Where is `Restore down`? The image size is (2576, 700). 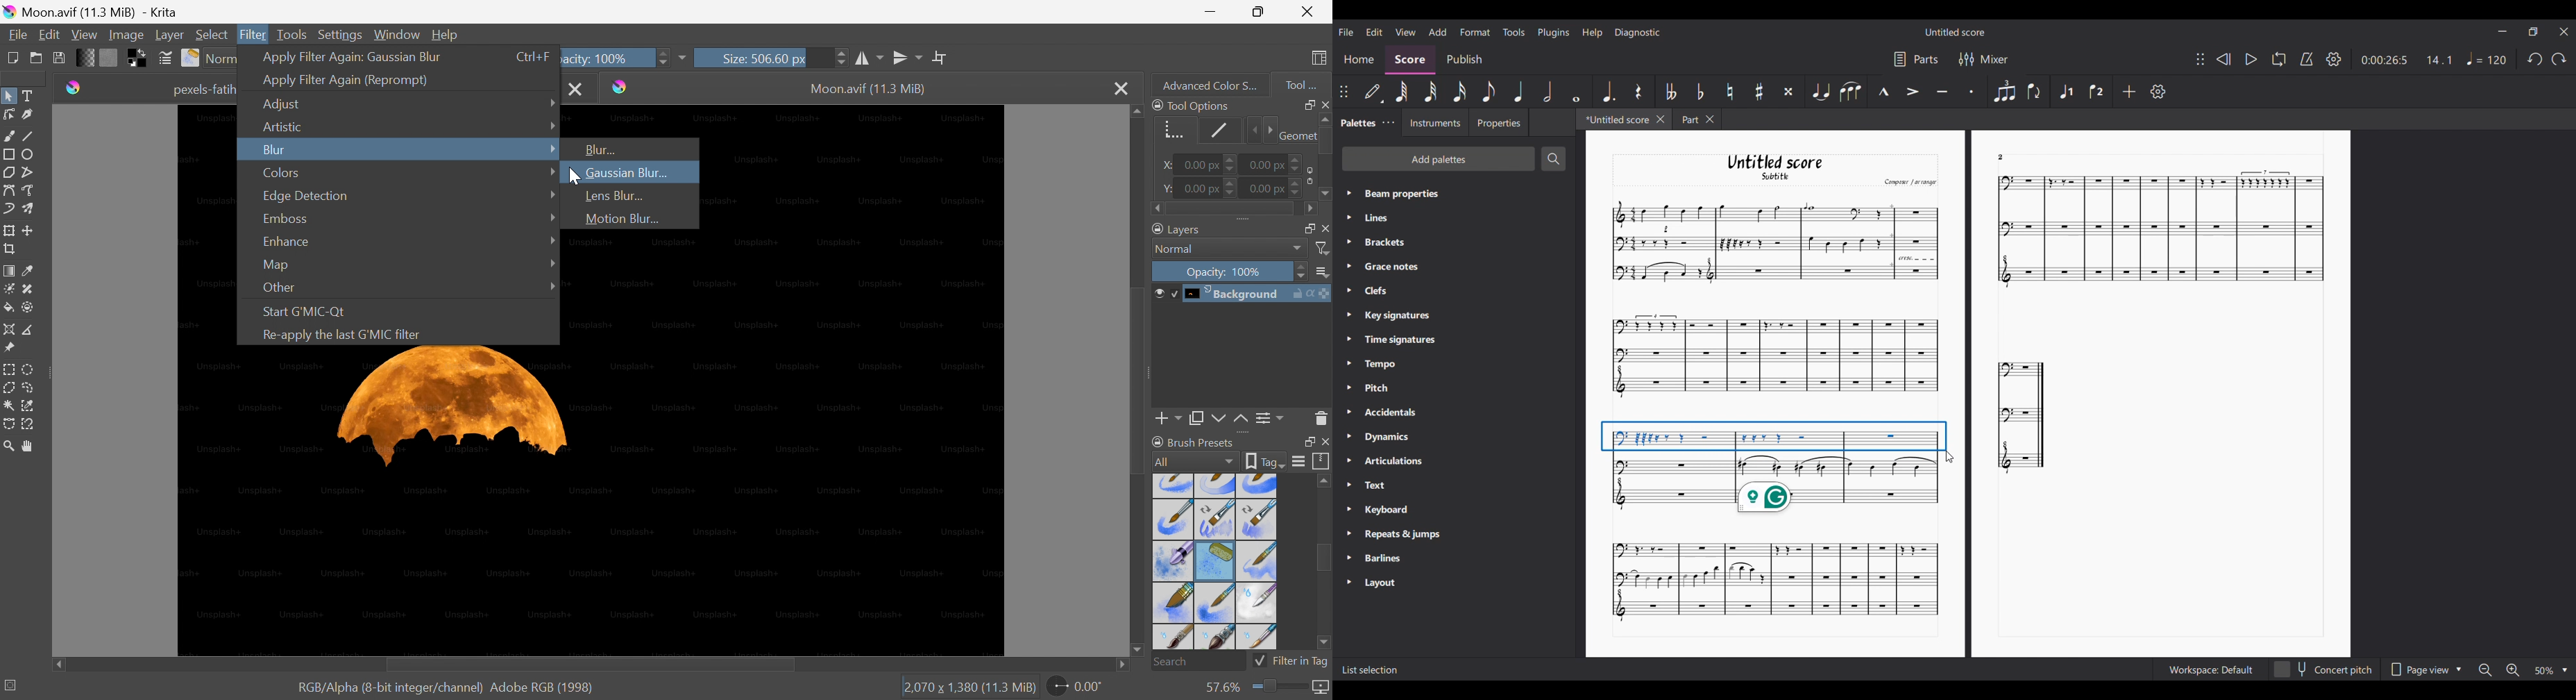
Restore down is located at coordinates (1304, 104).